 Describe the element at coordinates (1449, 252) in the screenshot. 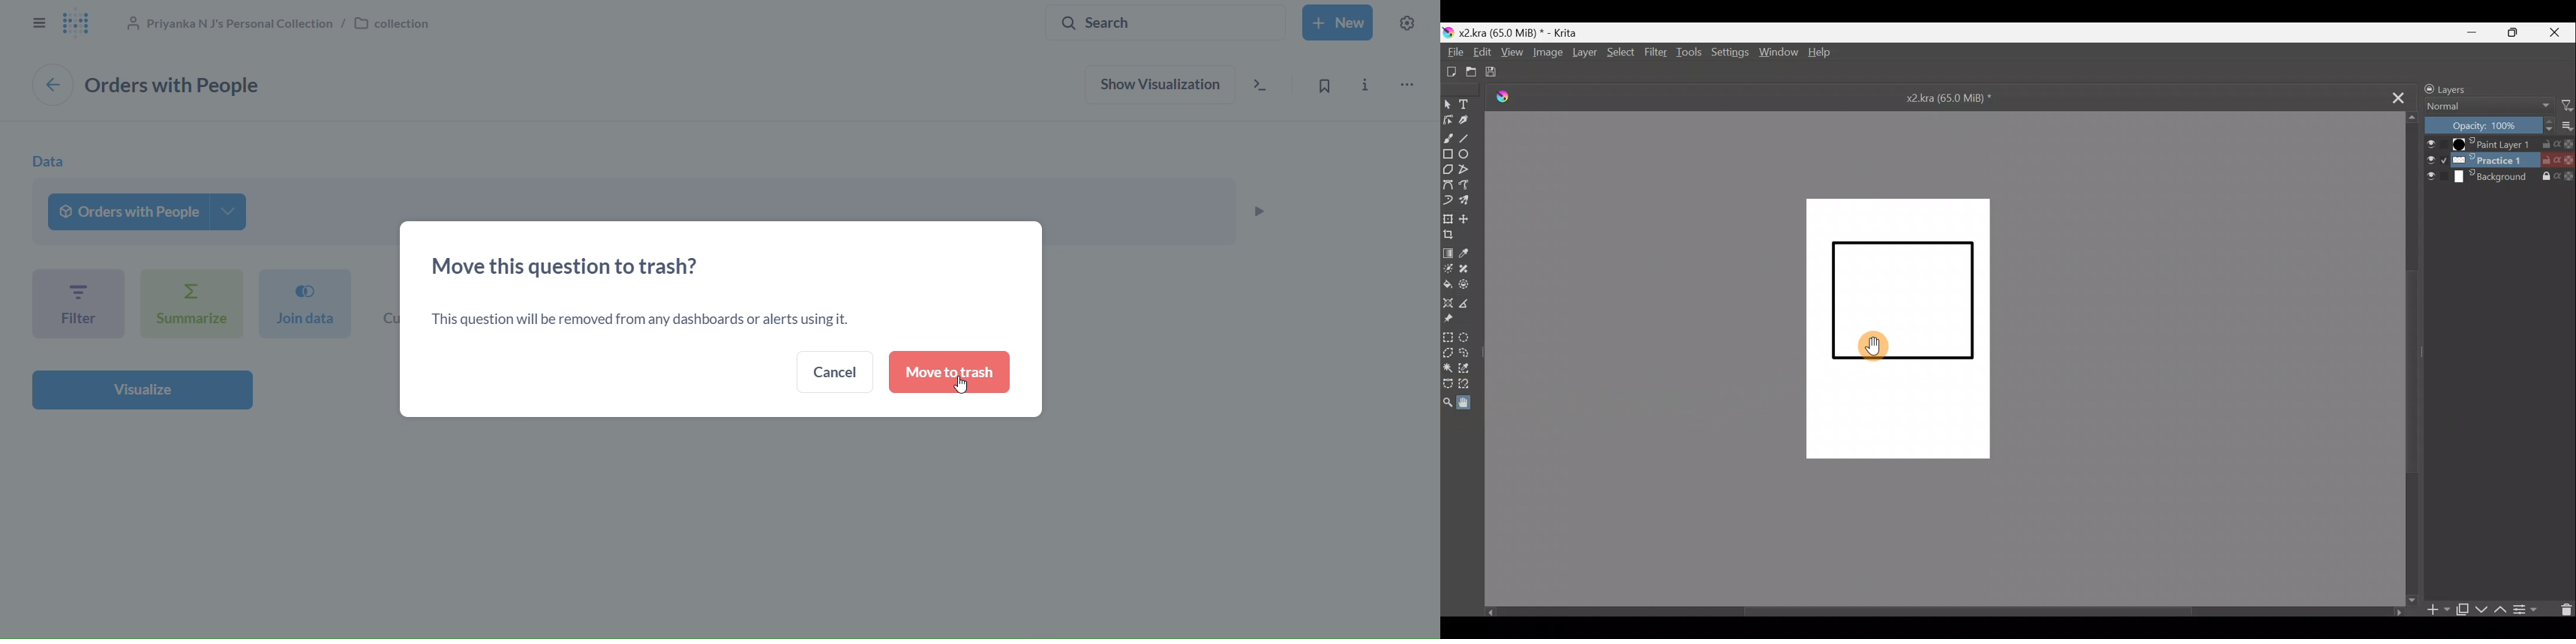

I see `Draw a gradient` at that location.